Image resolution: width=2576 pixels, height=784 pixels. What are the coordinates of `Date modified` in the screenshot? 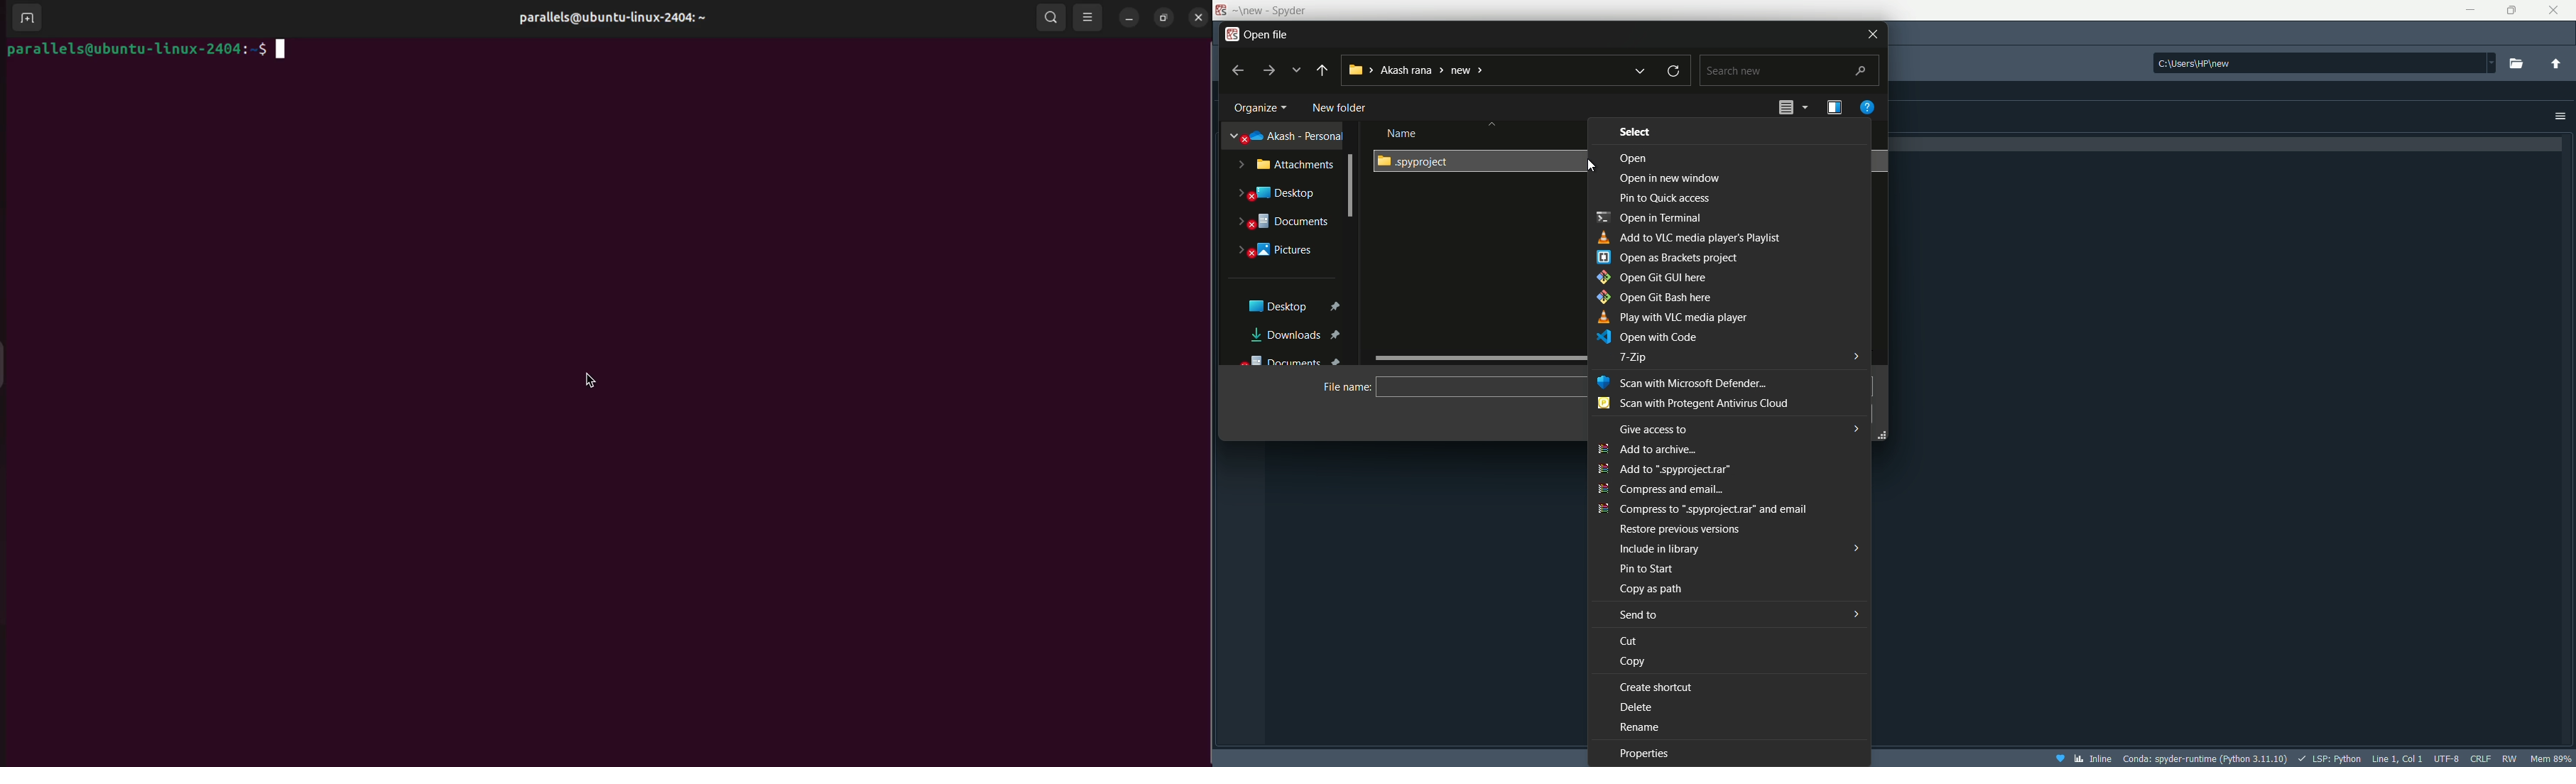 It's located at (1649, 133).